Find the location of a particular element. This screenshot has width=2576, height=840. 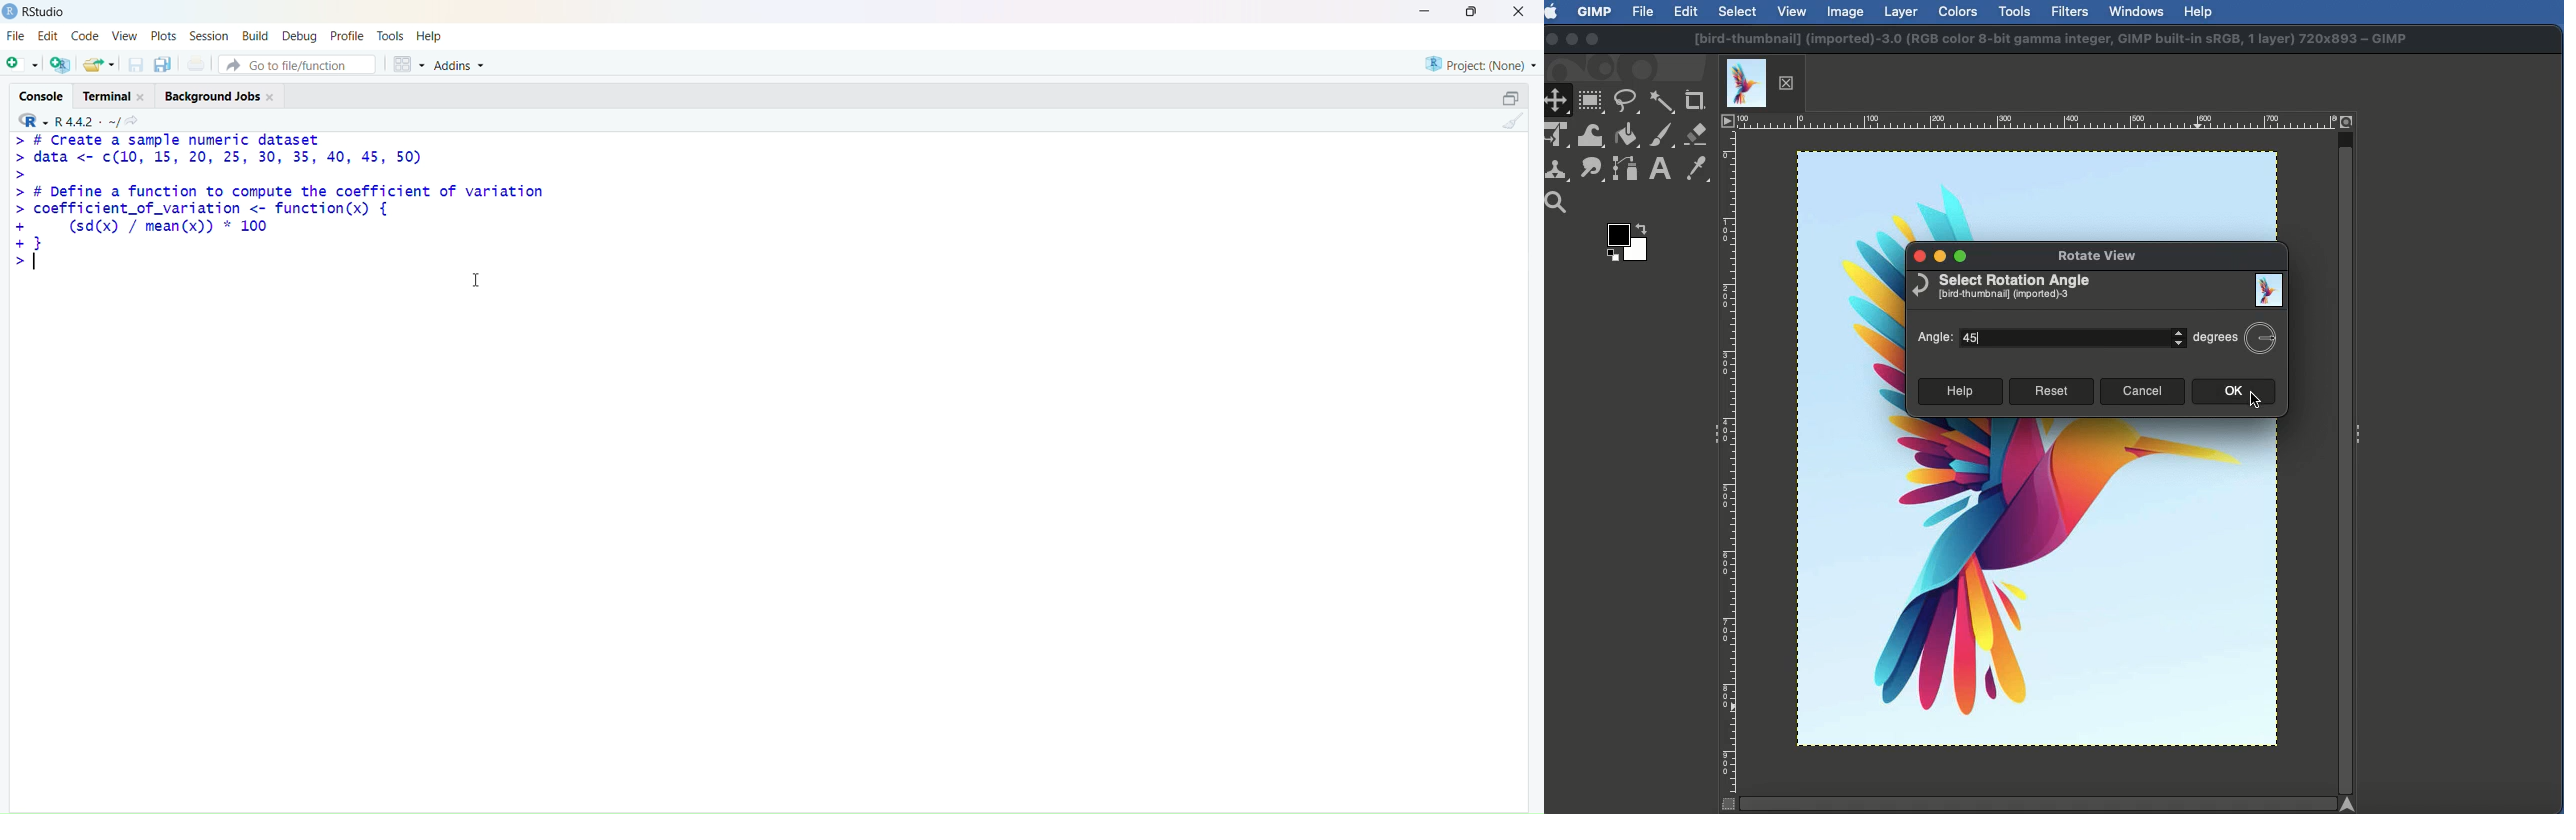

clean is located at coordinates (1515, 121).